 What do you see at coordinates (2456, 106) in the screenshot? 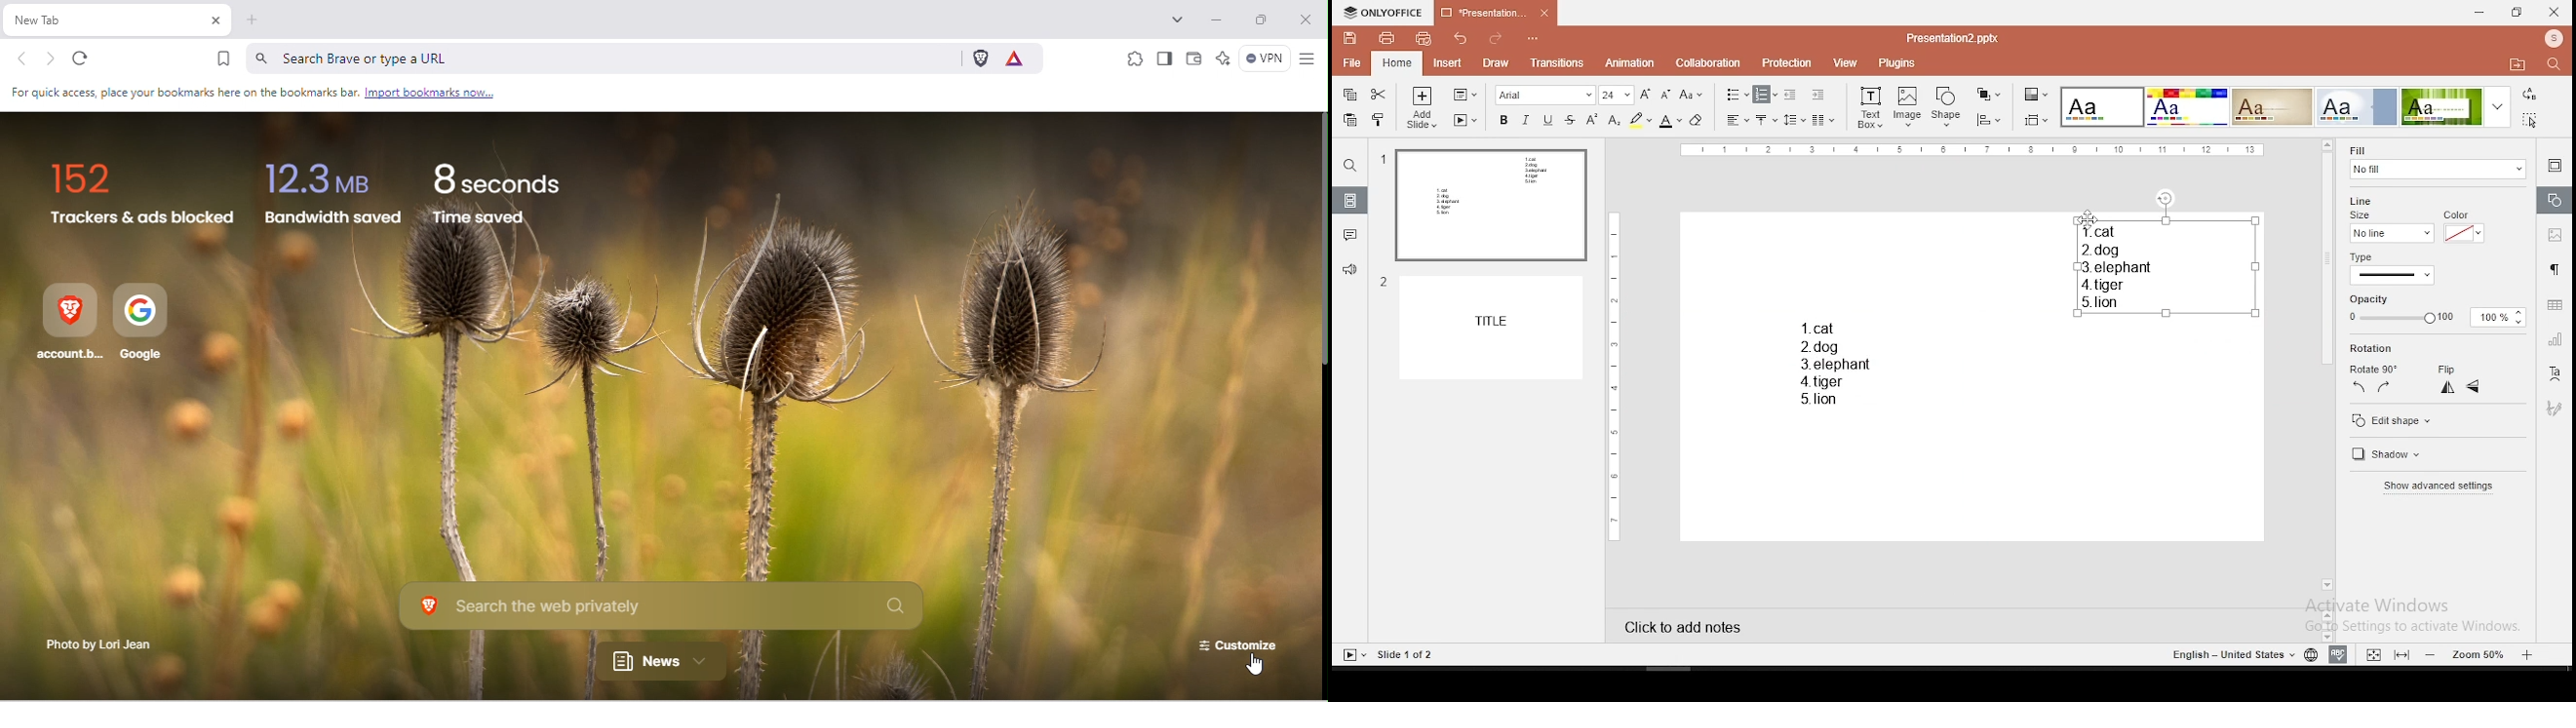
I see `theme` at bounding box center [2456, 106].